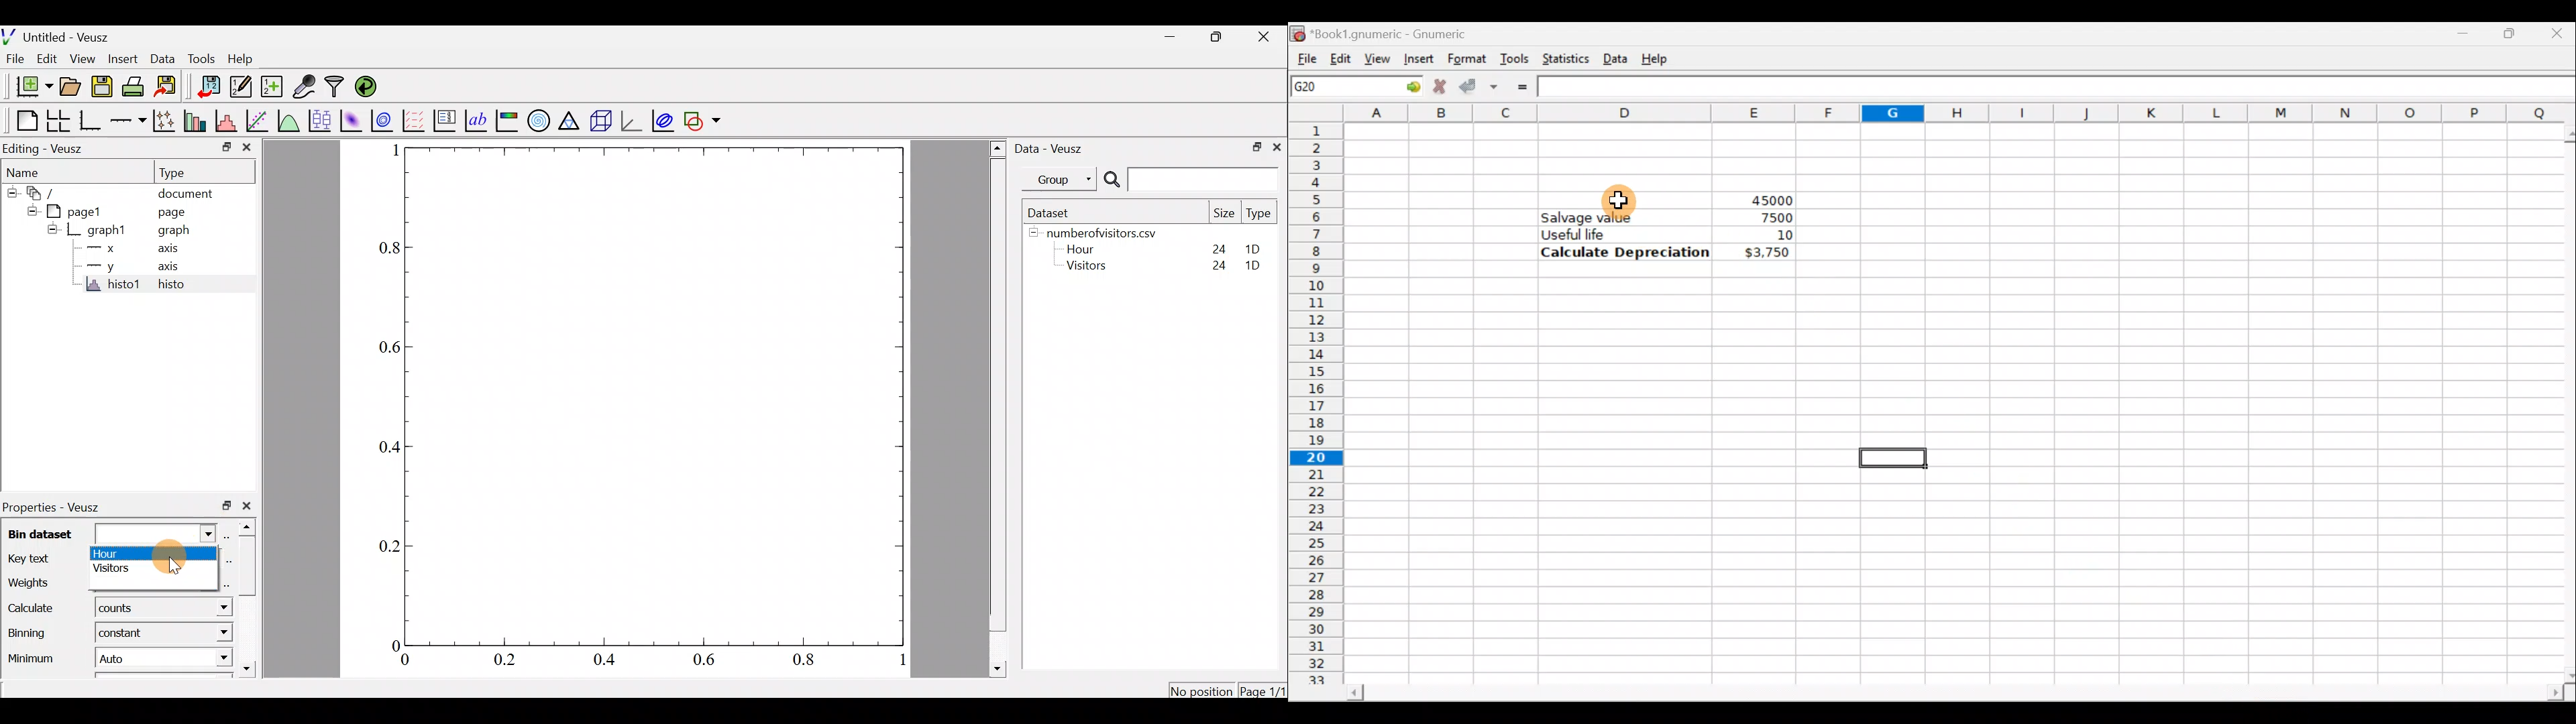 Image resolution: width=2576 pixels, height=728 pixels. What do you see at coordinates (138, 553) in the screenshot?
I see `hour` at bounding box center [138, 553].